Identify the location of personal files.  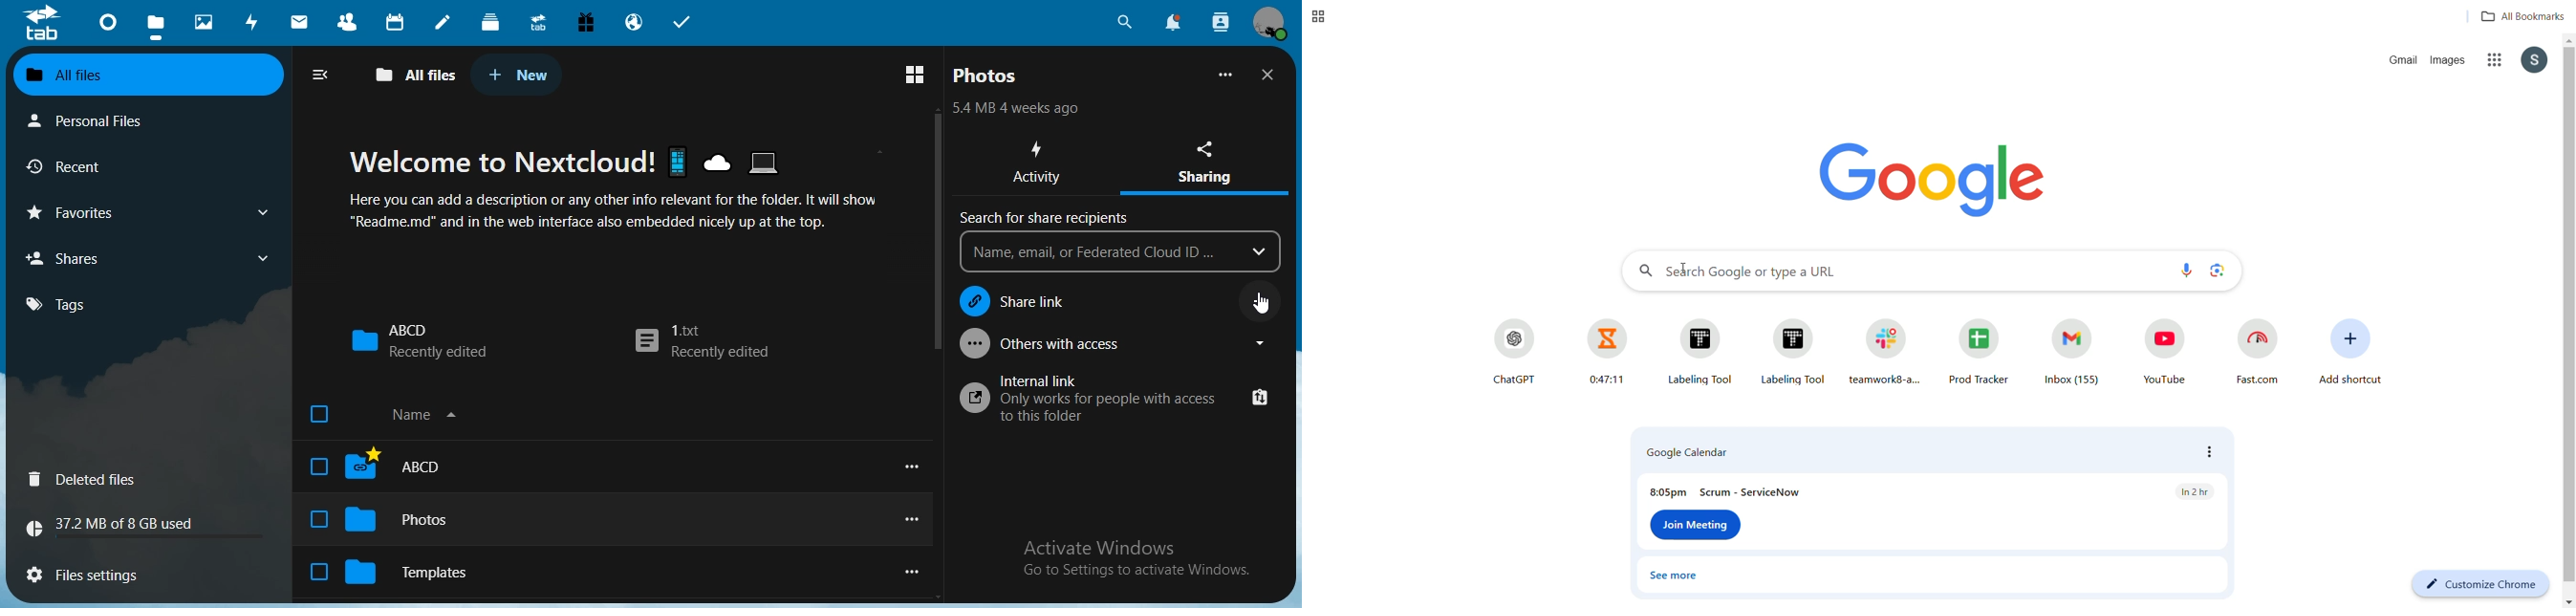
(101, 119).